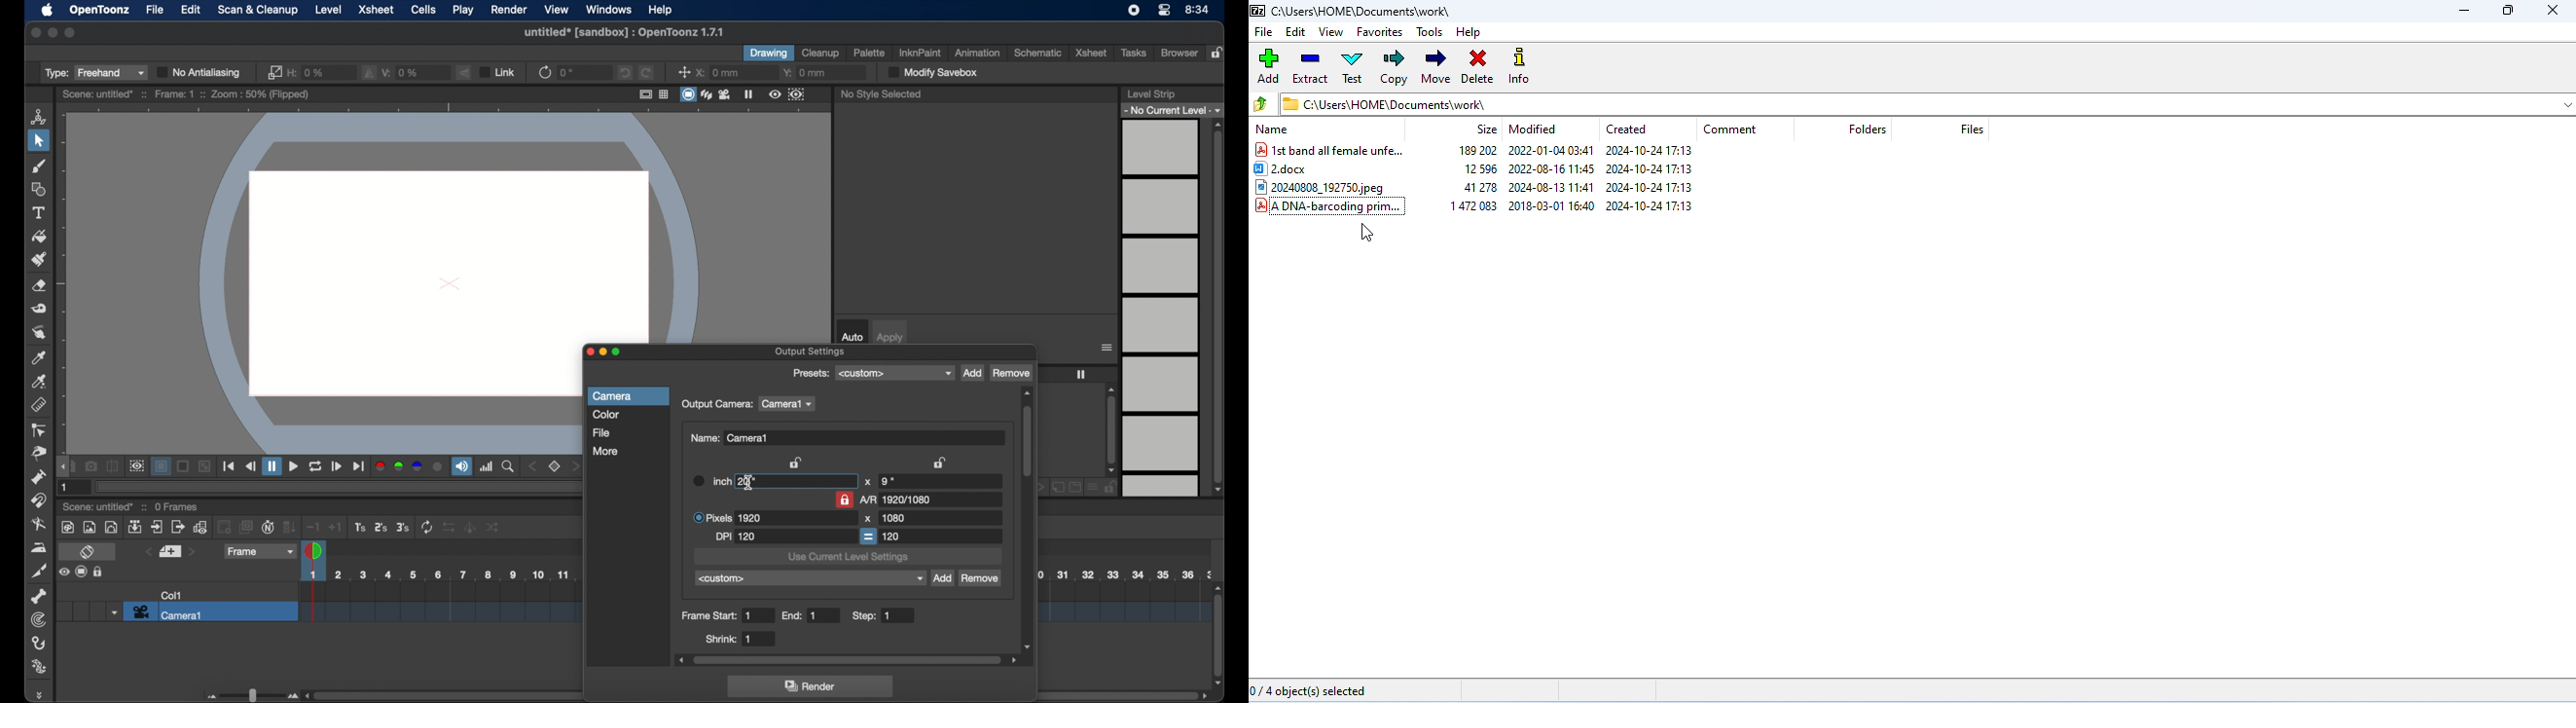 The width and height of the screenshot is (2576, 728). Describe the element at coordinates (1262, 103) in the screenshot. I see `previous folder` at that location.